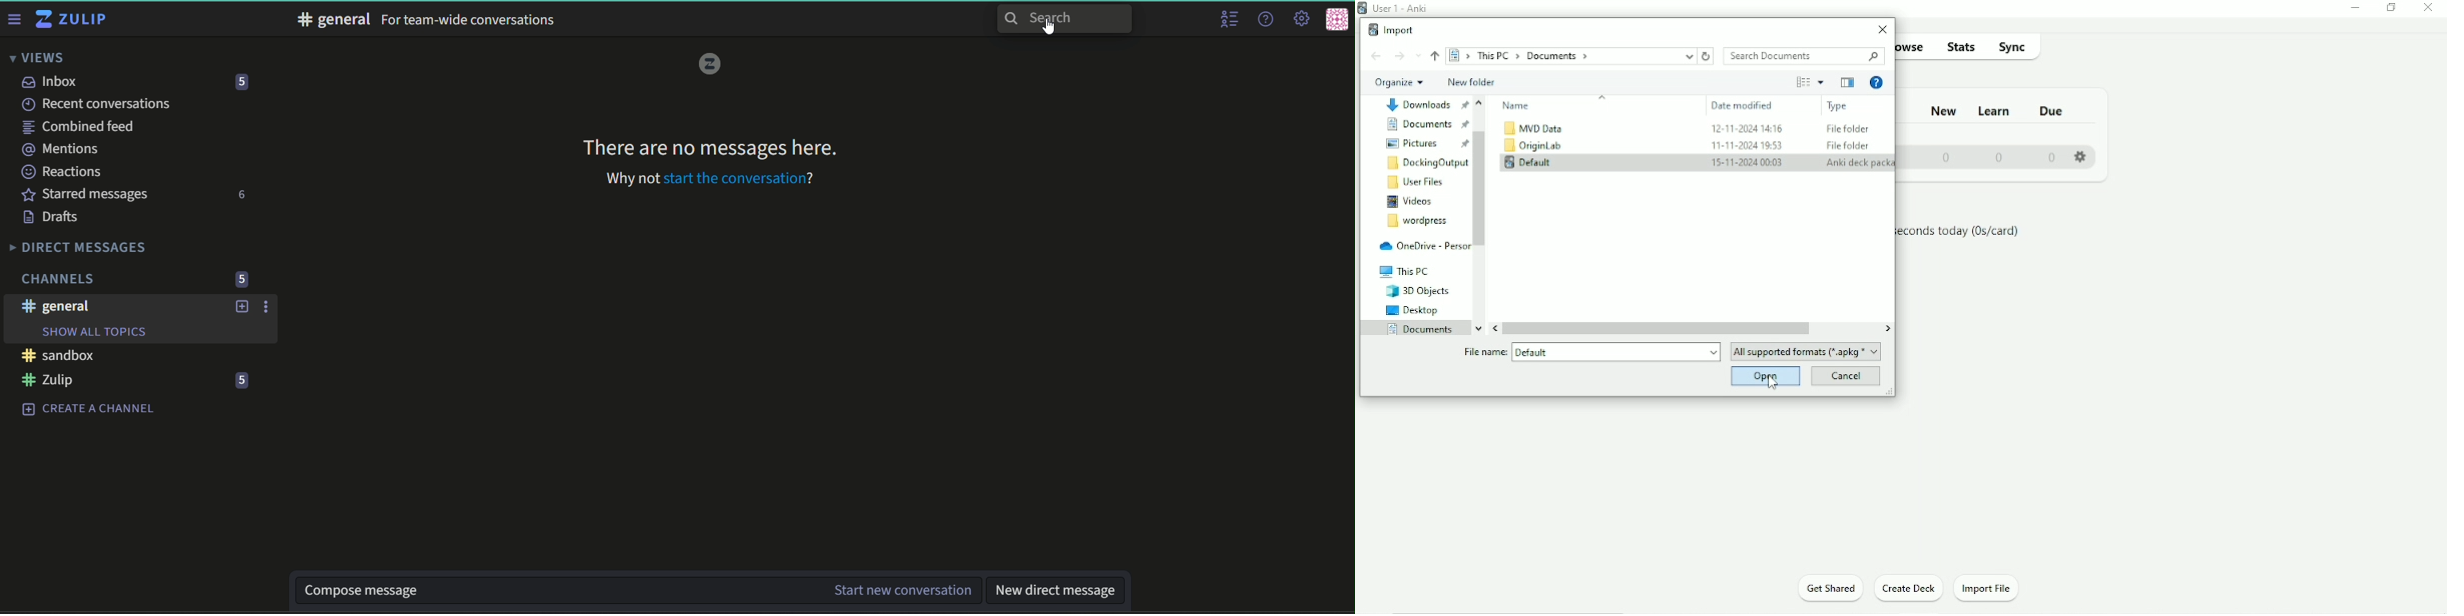 This screenshot has width=2464, height=616. What do you see at coordinates (1847, 128) in the screenshot?
I see `File Folder` at bounding box center [1847, 128].